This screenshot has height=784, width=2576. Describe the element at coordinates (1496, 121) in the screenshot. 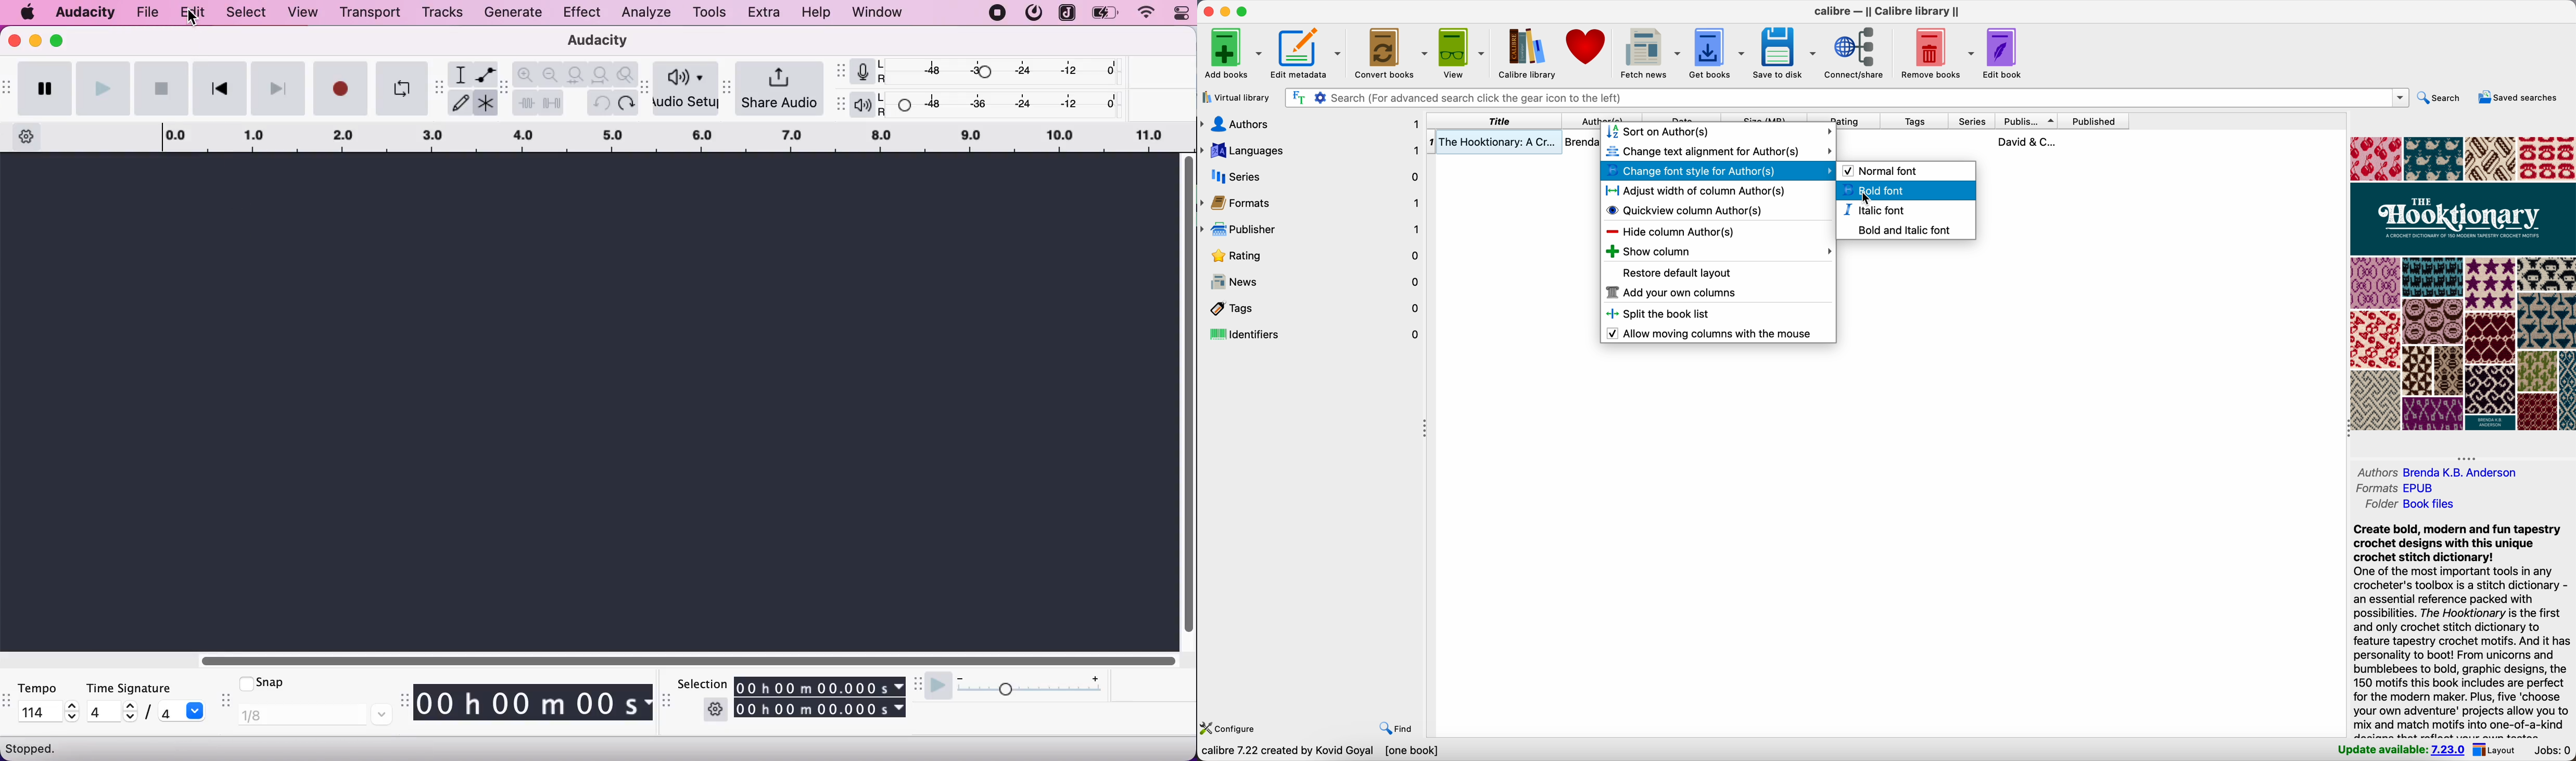

I see `title` at that location.